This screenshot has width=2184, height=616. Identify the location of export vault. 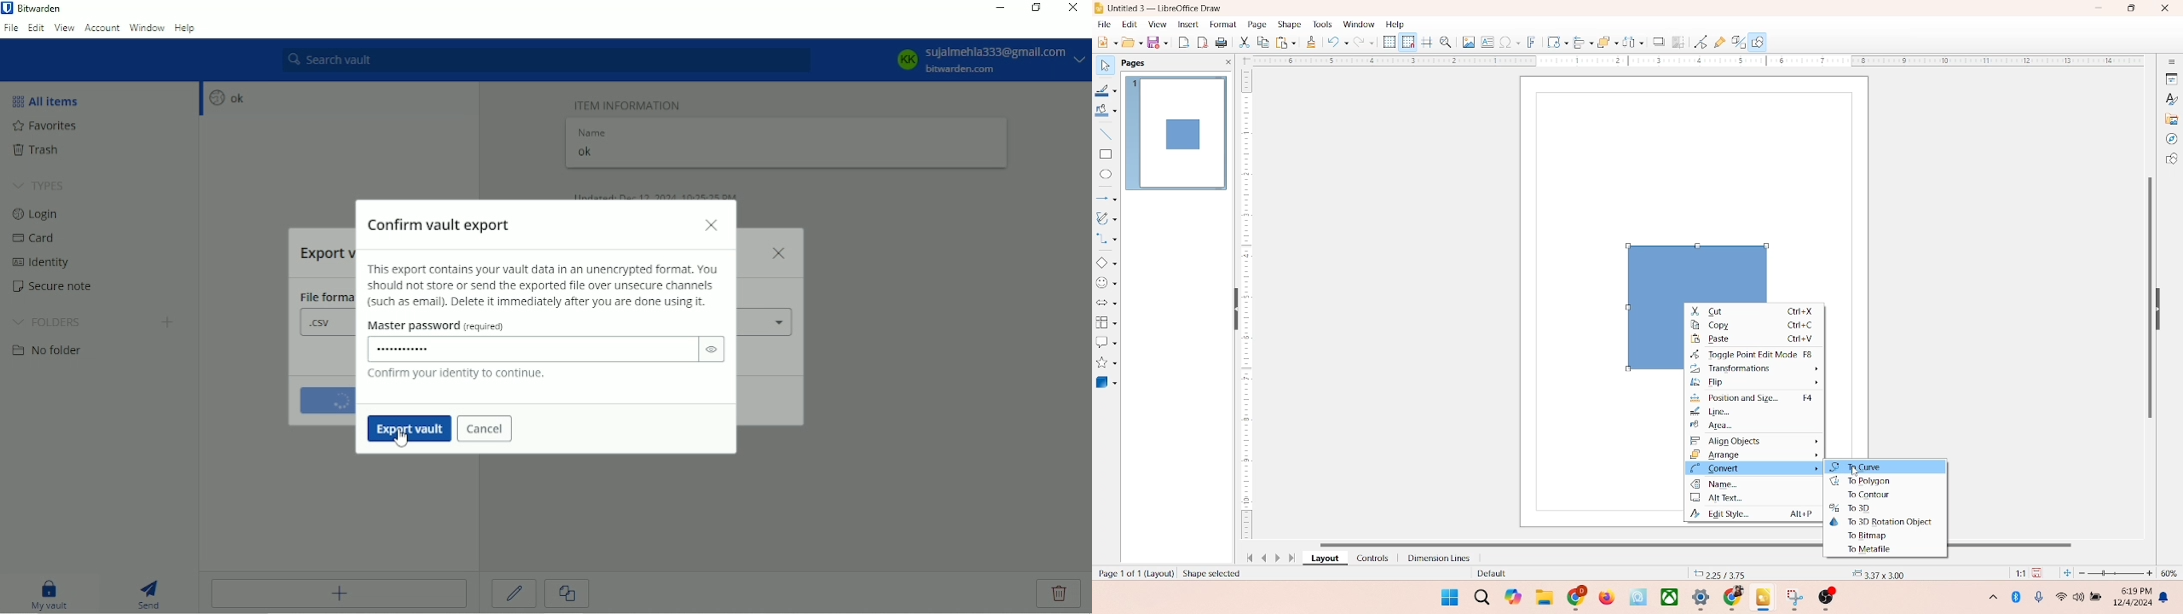
(410, 429).